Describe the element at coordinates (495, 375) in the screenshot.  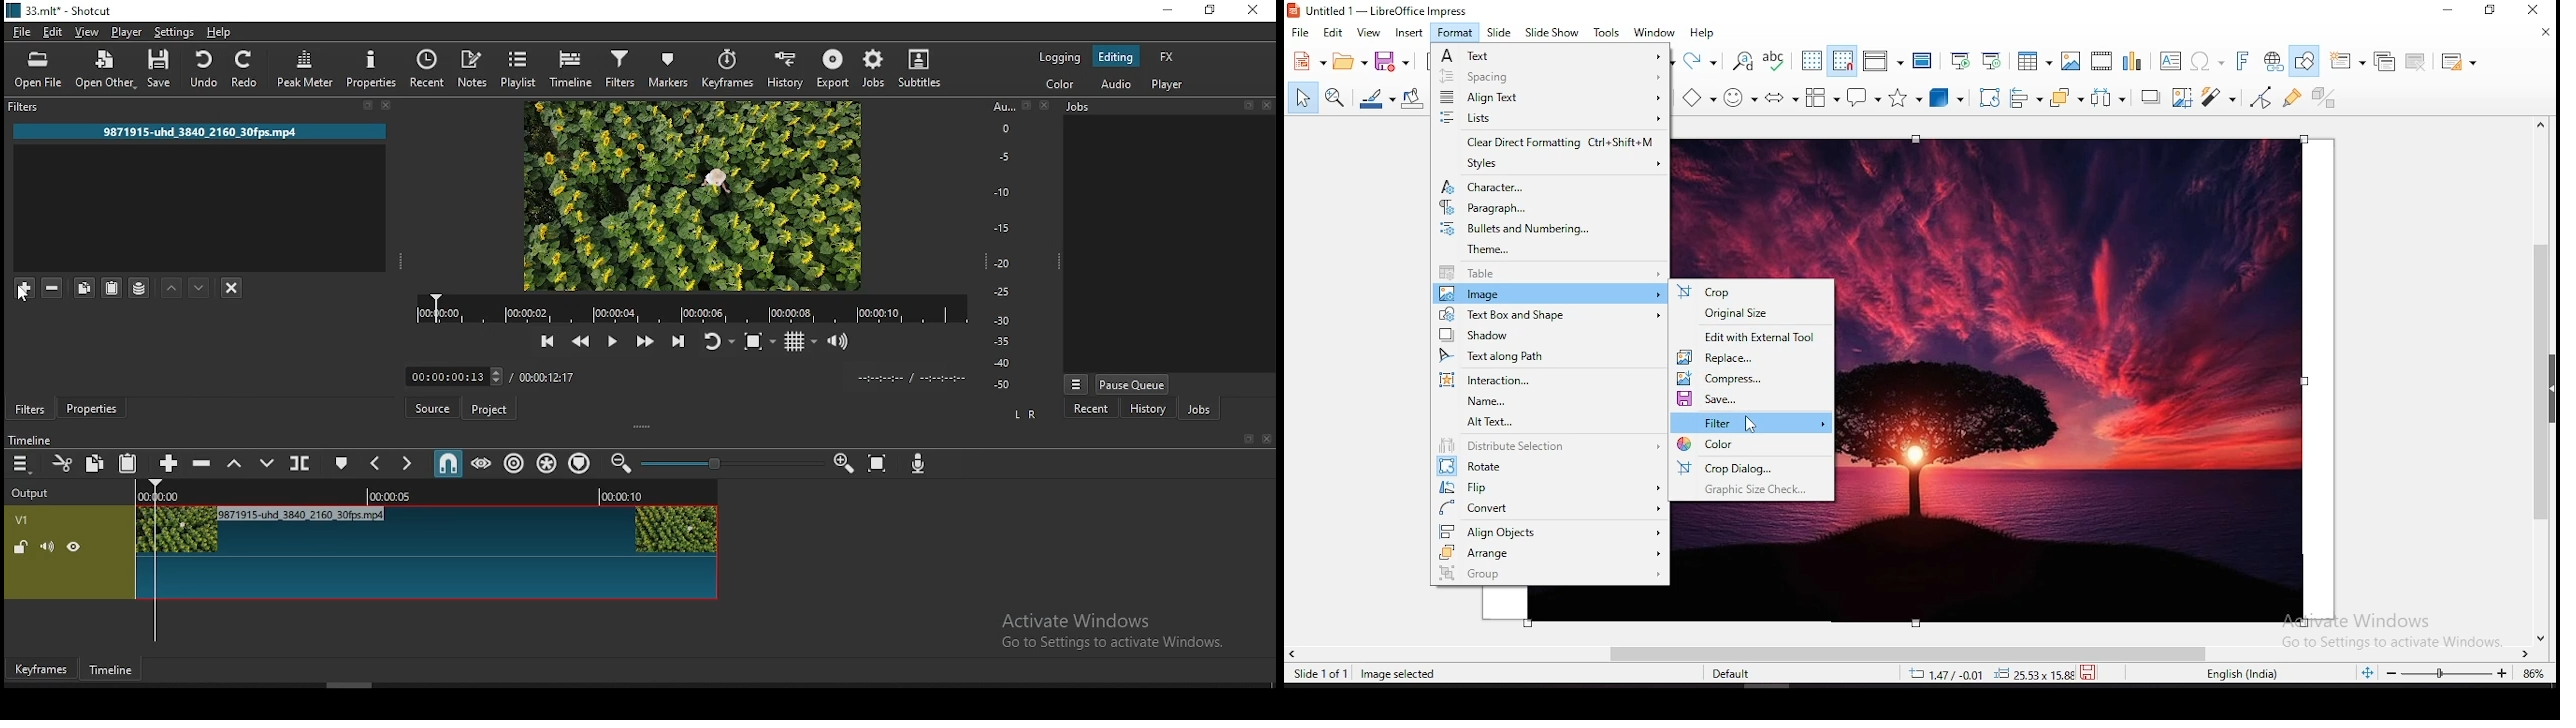
I see `increase decrease` at that location.